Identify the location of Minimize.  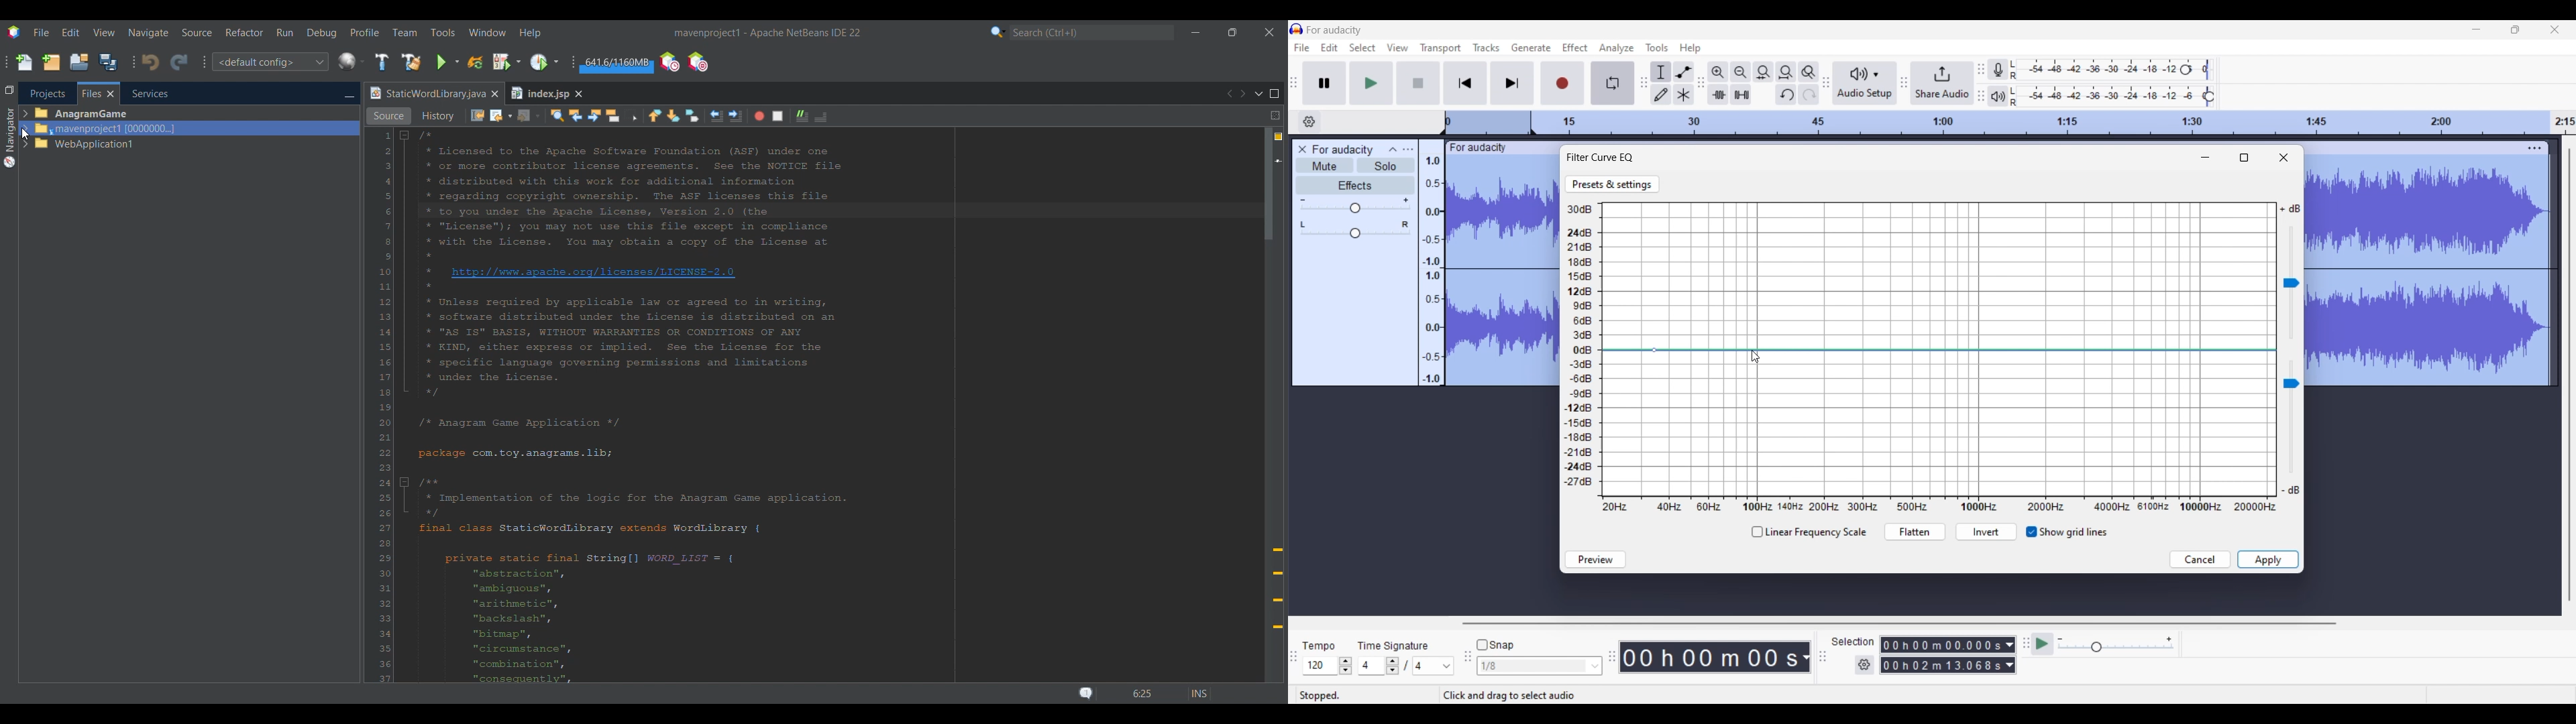
(2206, 158).